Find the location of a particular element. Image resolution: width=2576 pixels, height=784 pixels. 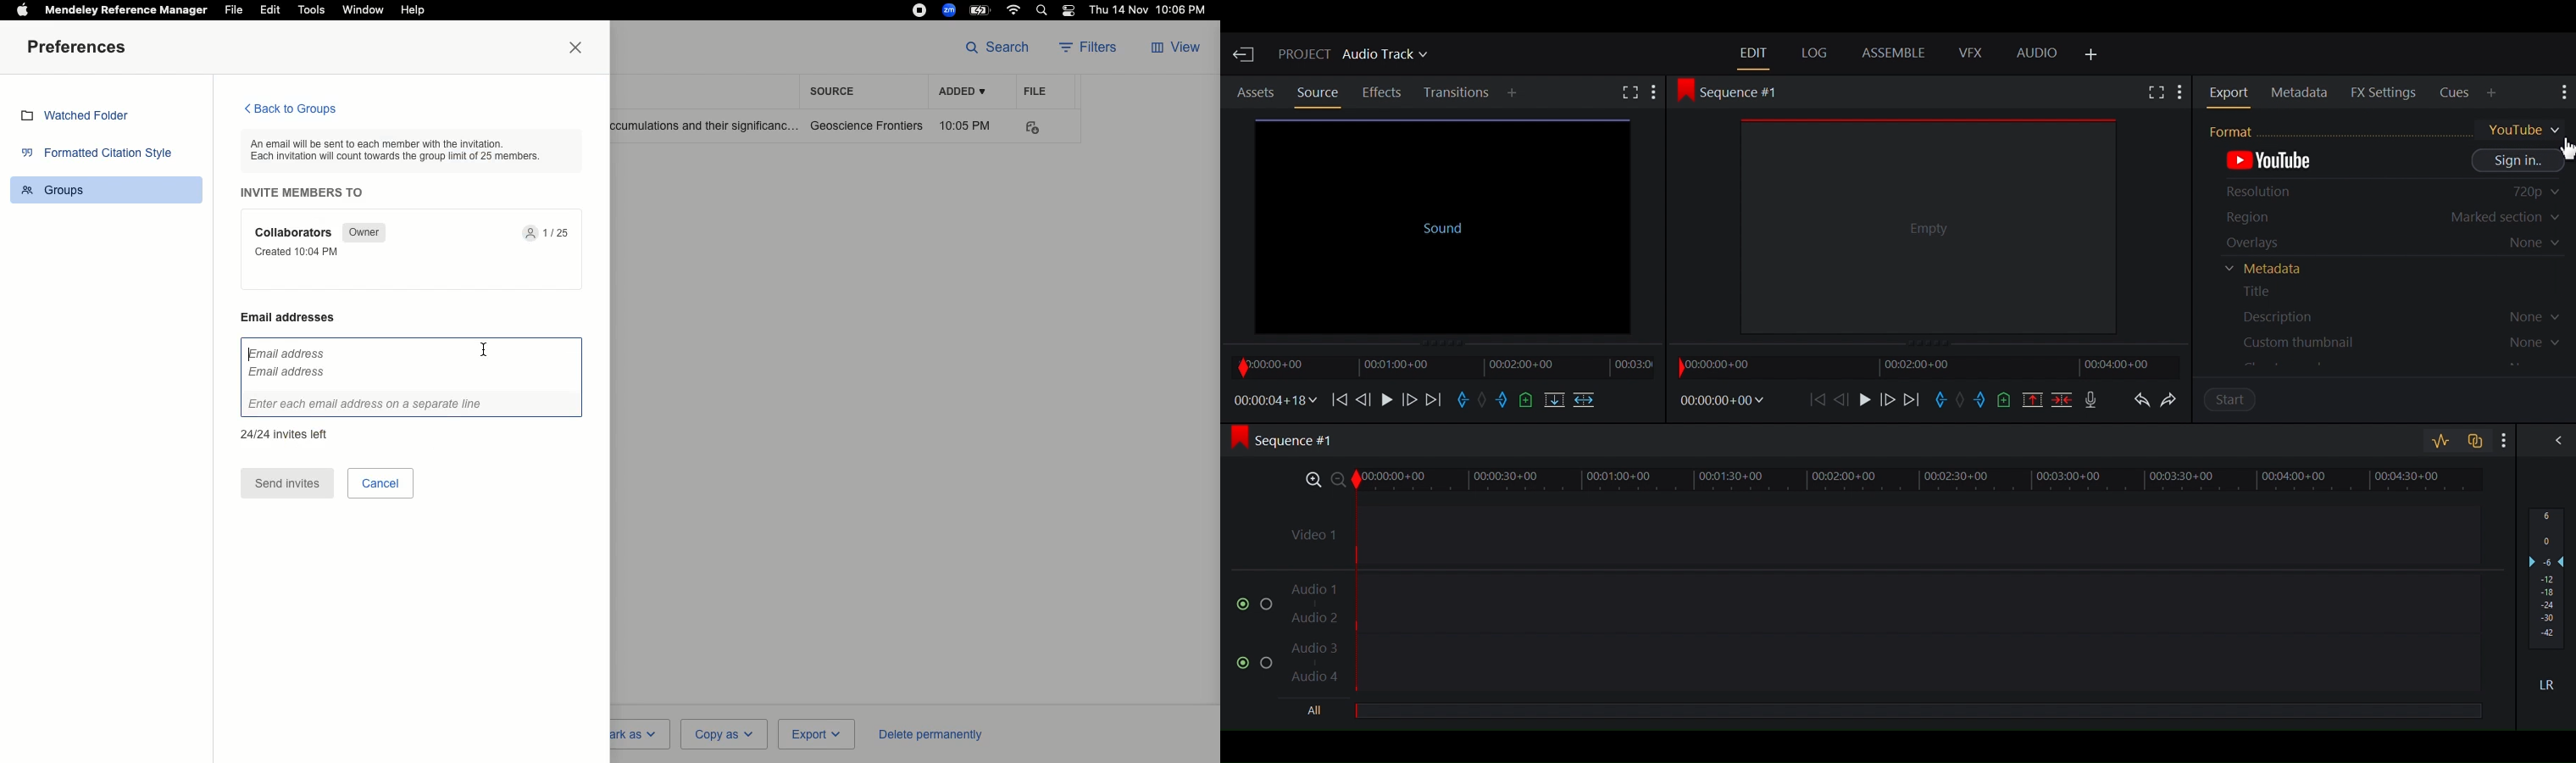

Nudge one frame forward is located at coordinates (1888, 400).